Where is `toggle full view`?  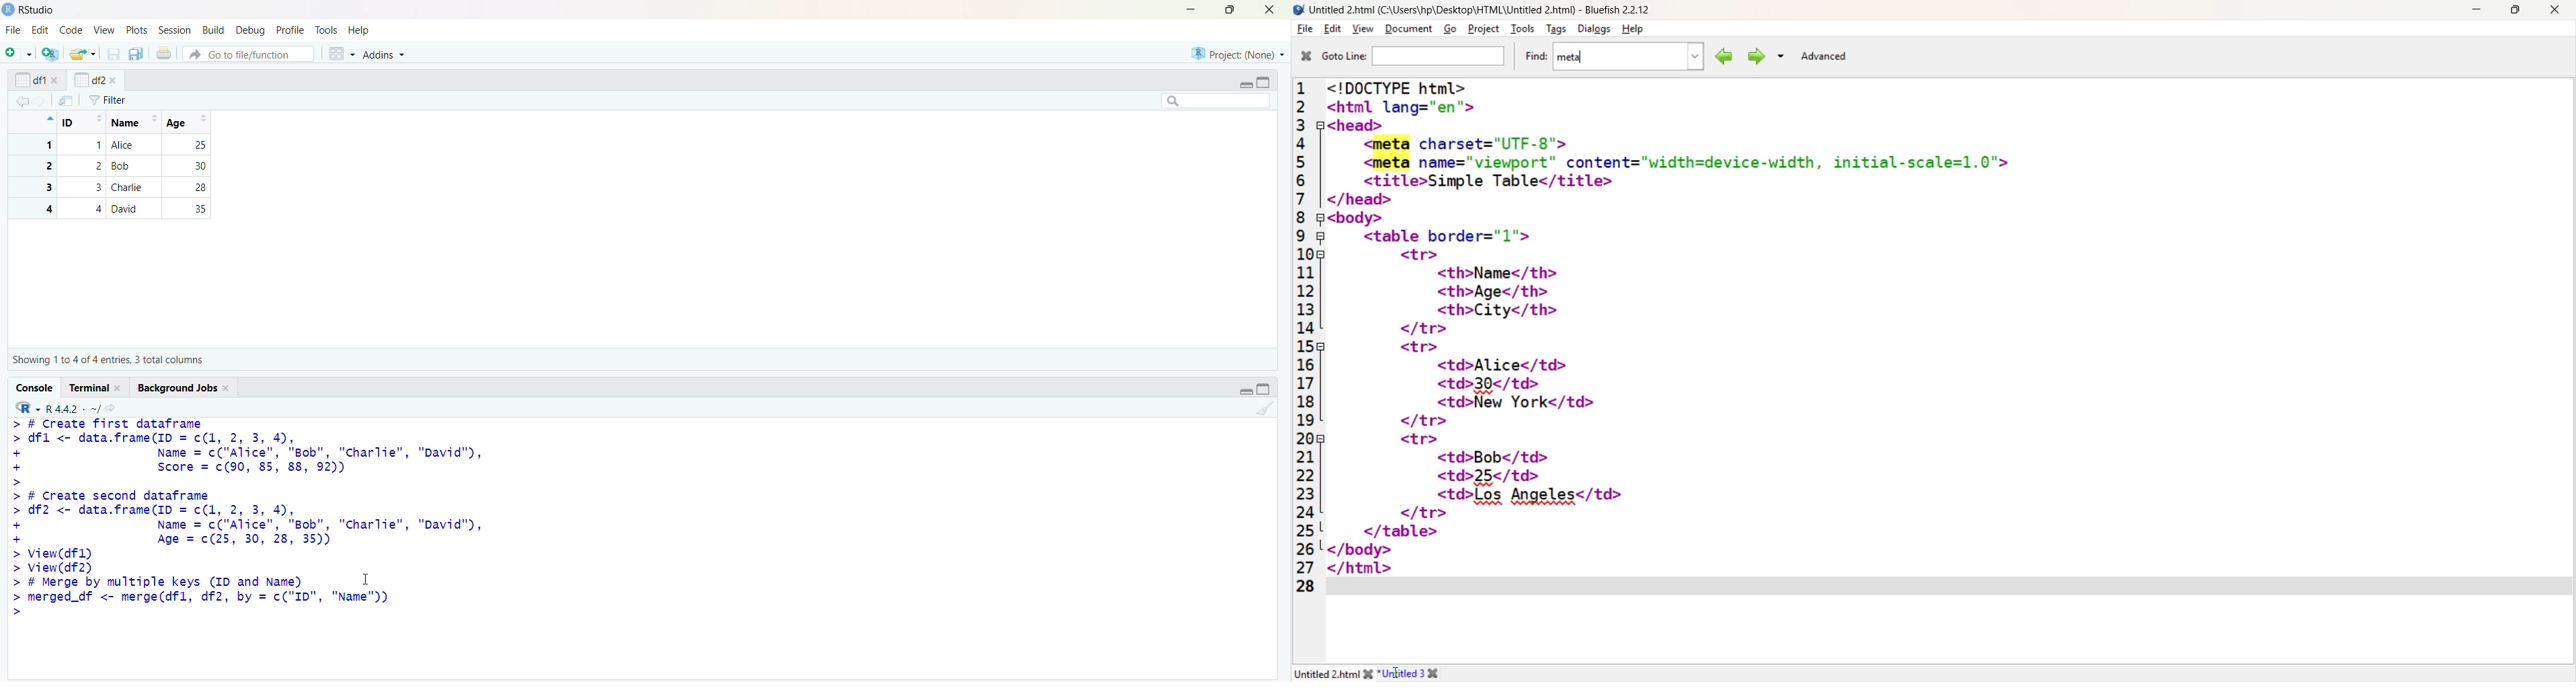 toggle full view is located at coordinates (1264, 389).